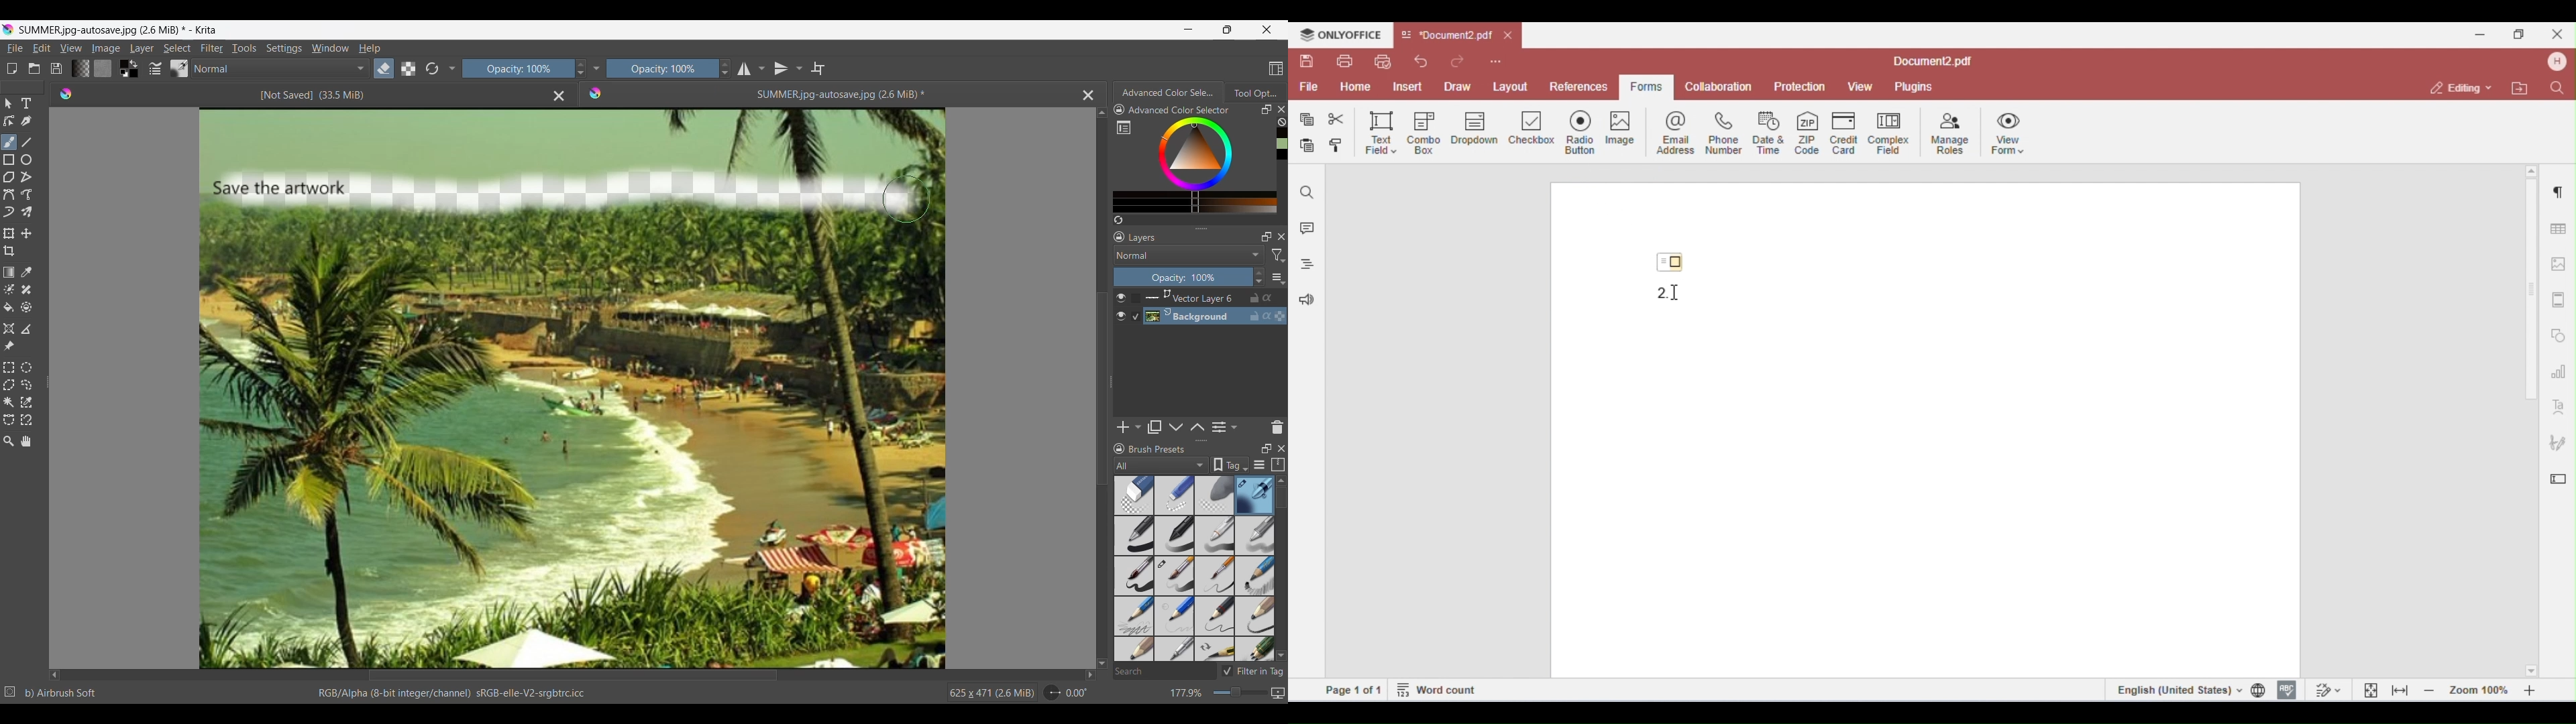 This screenshot has width=2576, height=728. Describe the element at coordinates (1176, 427) in the screenshot. I see `Move layer down` at that location.